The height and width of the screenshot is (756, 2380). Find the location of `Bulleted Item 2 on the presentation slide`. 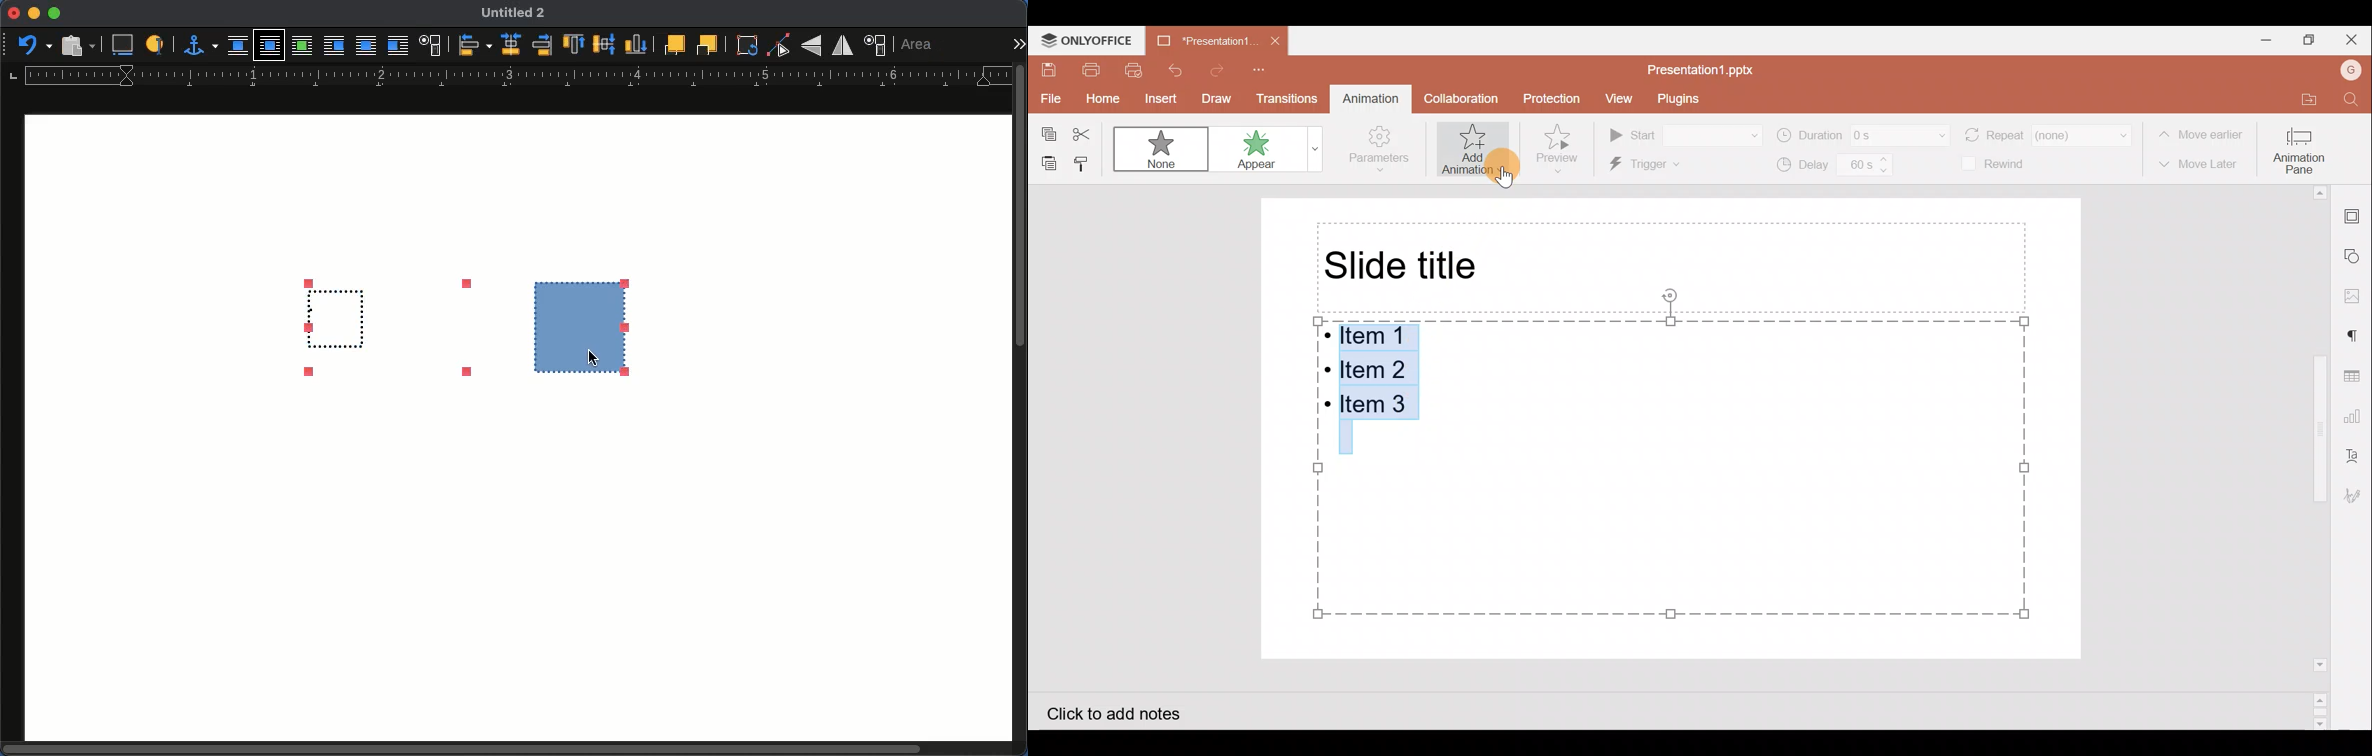

Bulleted Item 2 on the presentation slide is located at coordinates (1374, 368).